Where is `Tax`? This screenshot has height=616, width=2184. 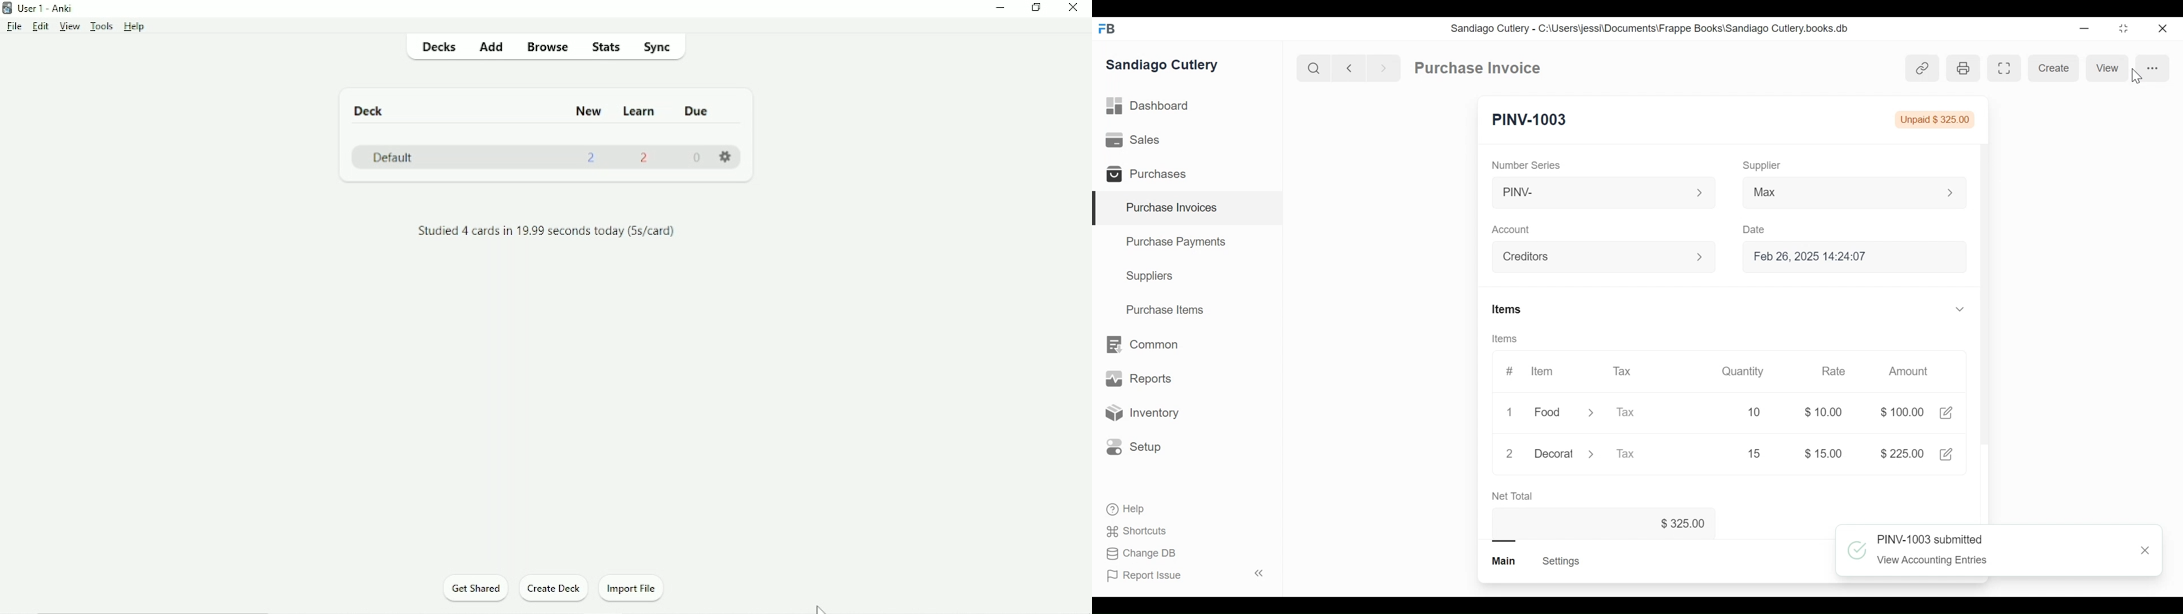
Tax is located at coordinates (1640, 412).